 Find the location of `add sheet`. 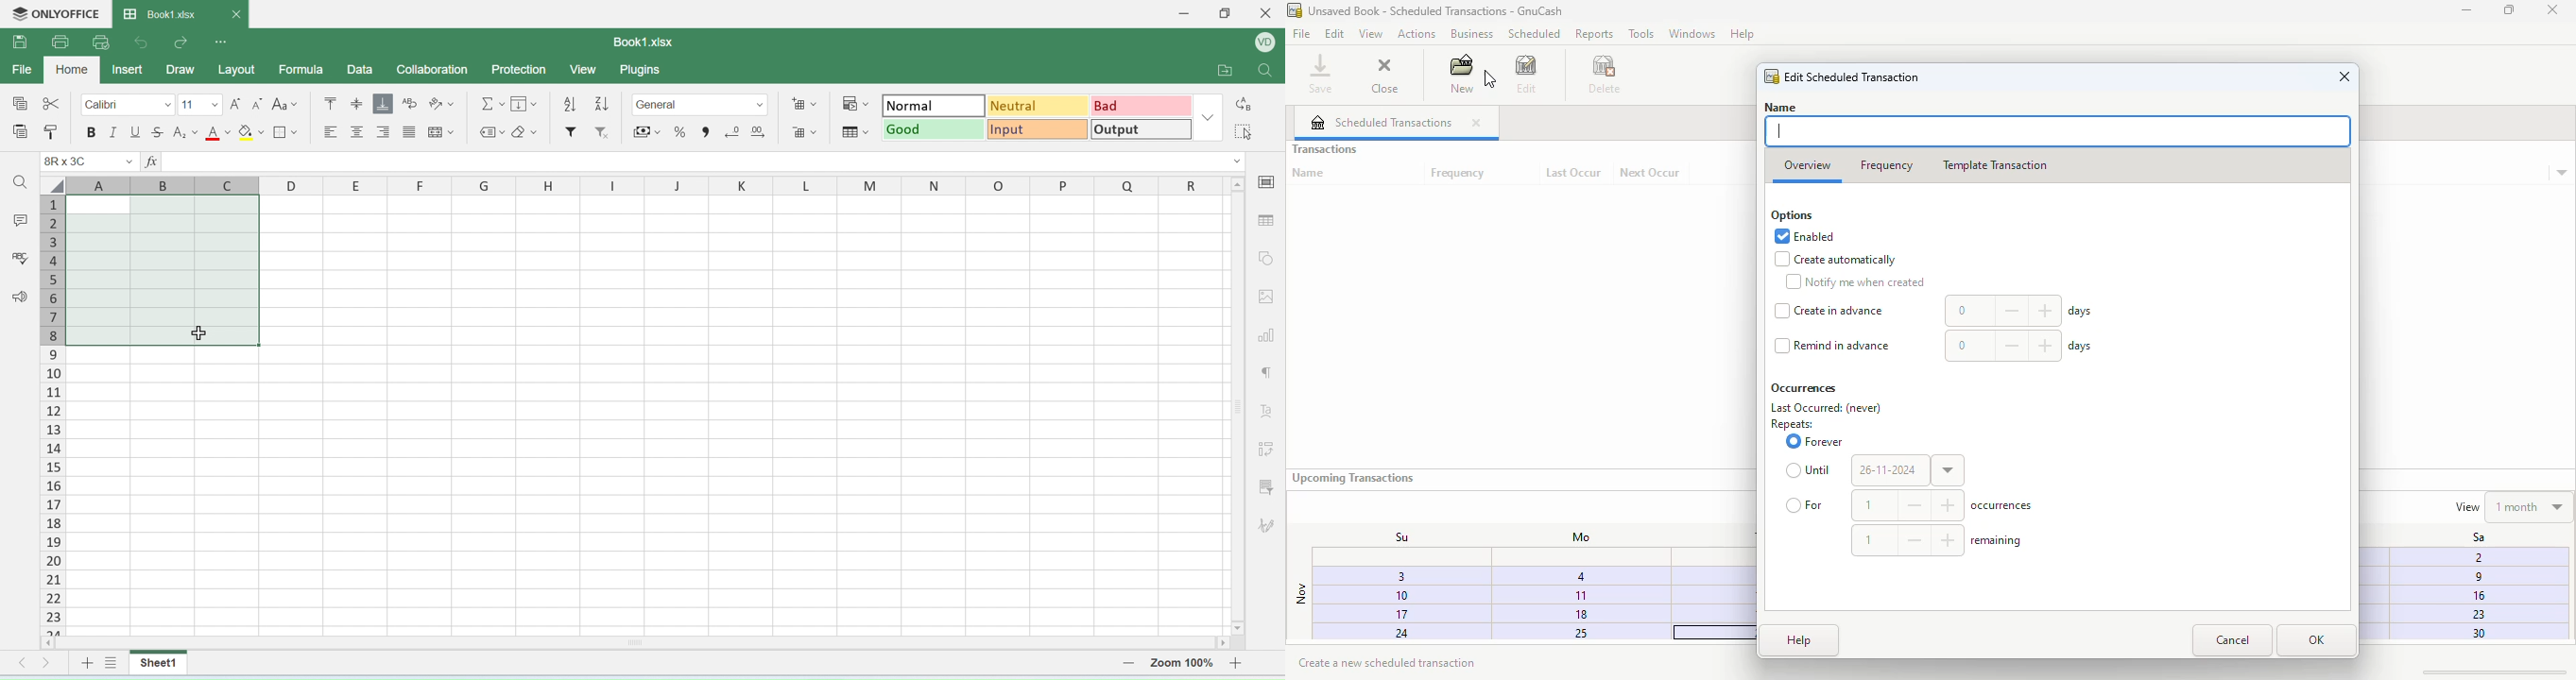

add sheet is located at coordinates (86, 666).